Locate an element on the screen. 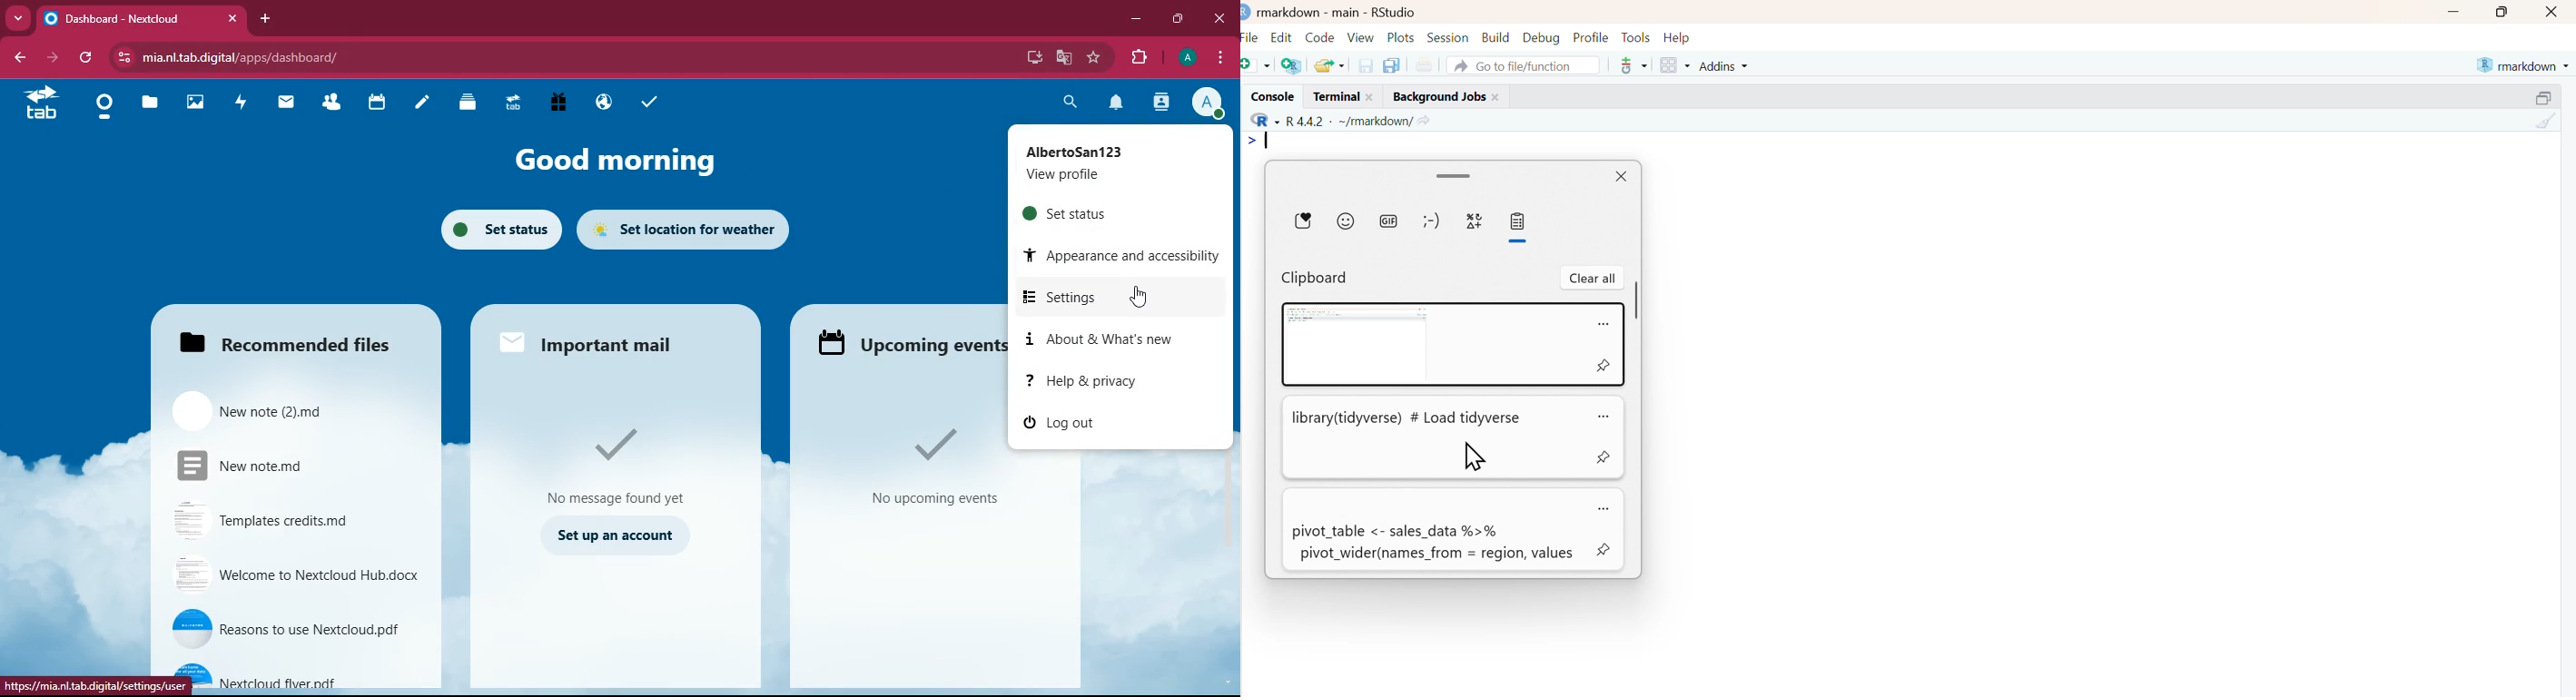 The image size is (2576, 700). Addins is located at coordinates (1726, 66).